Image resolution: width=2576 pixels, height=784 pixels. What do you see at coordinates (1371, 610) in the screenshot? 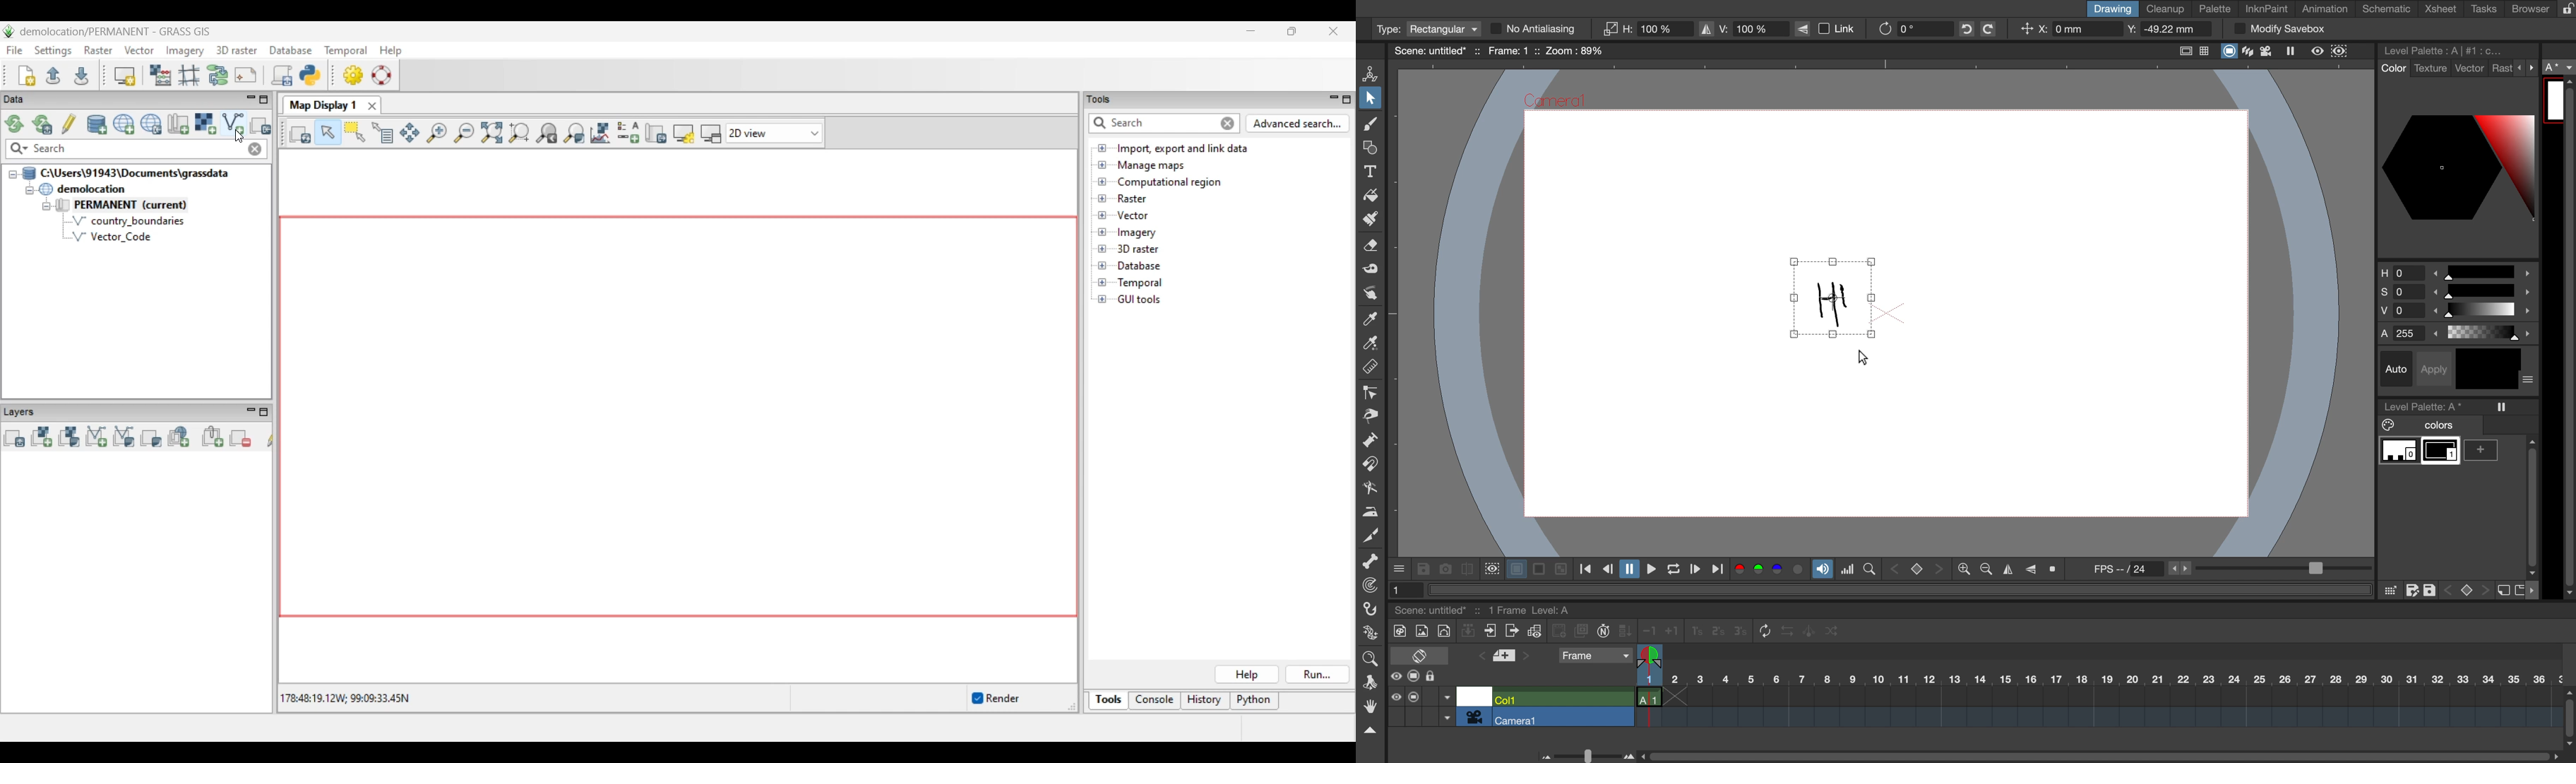
I see `hook tool` at bounding box center [1371, 610].